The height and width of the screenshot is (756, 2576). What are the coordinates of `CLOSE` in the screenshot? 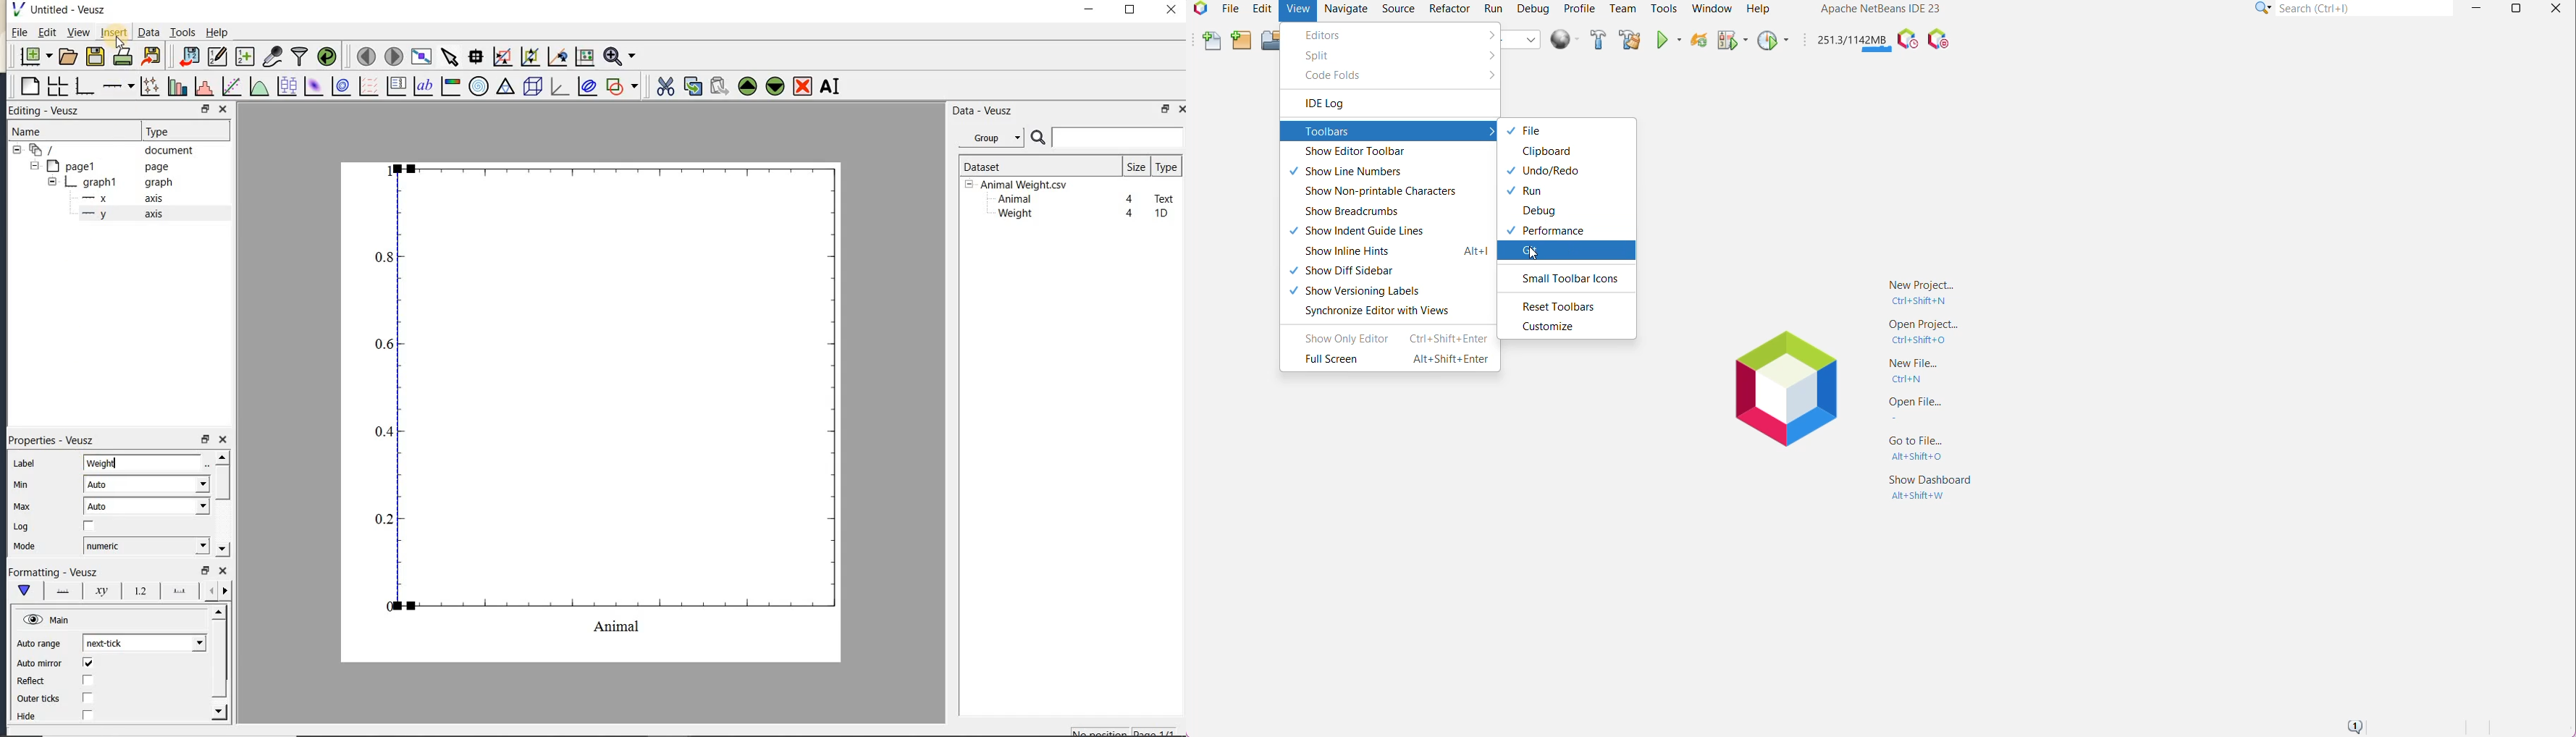 It's located at (222, 109).